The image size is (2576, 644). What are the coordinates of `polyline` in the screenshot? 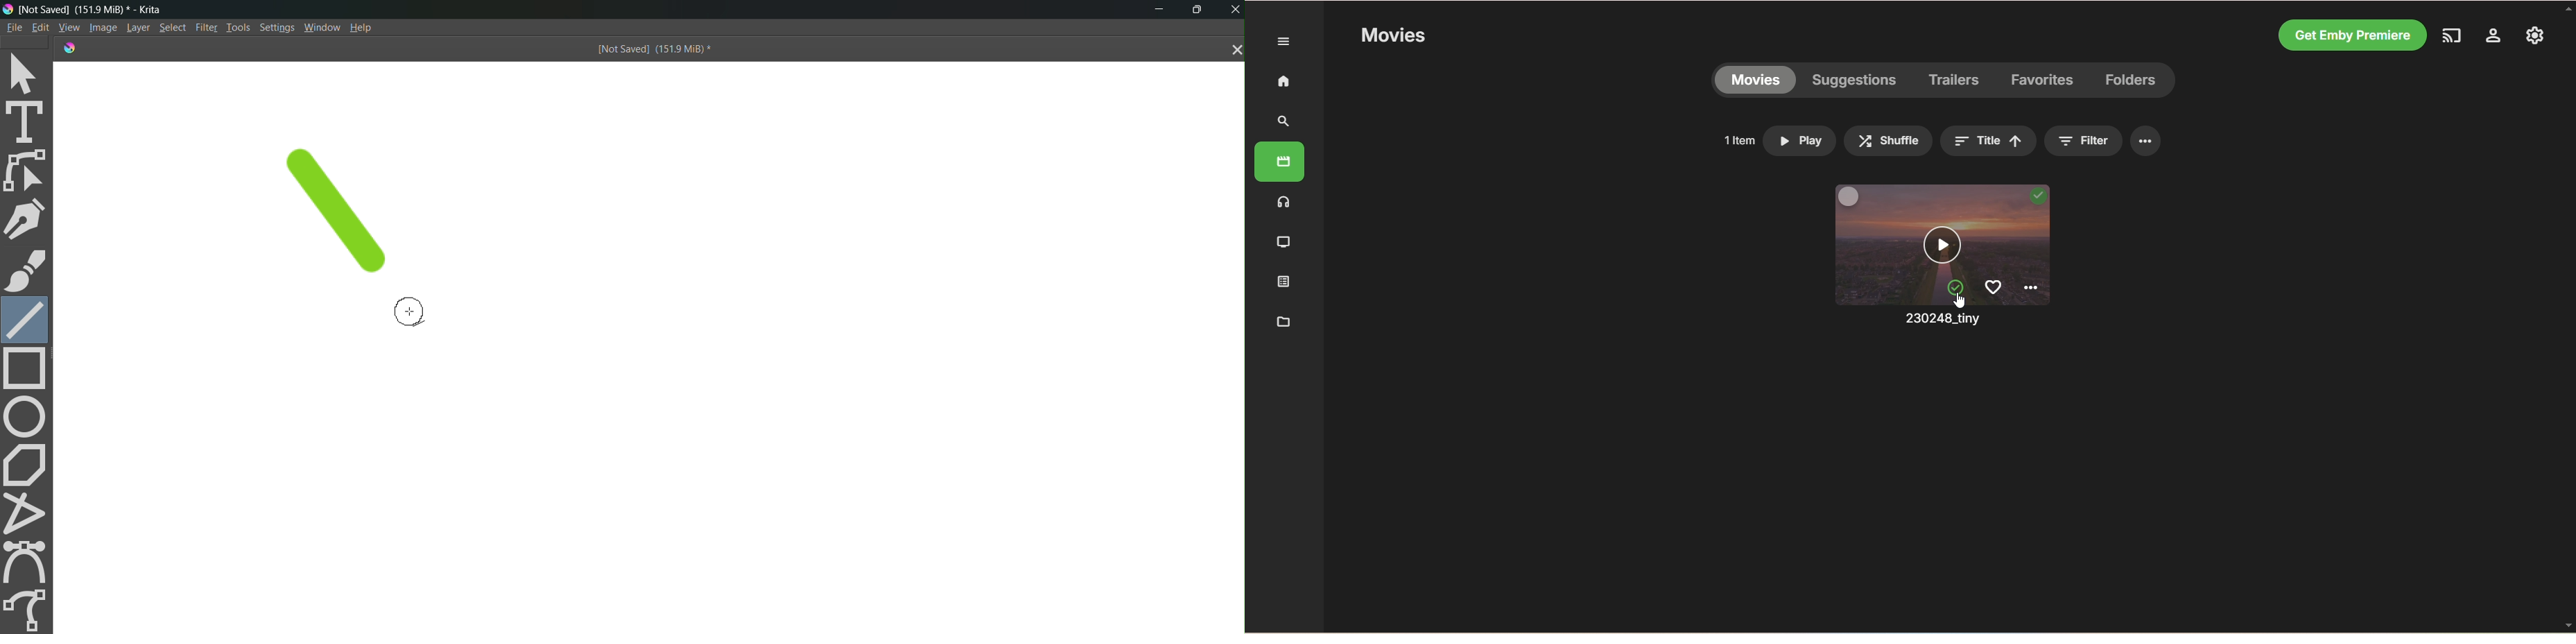 It's located at (29, 513).